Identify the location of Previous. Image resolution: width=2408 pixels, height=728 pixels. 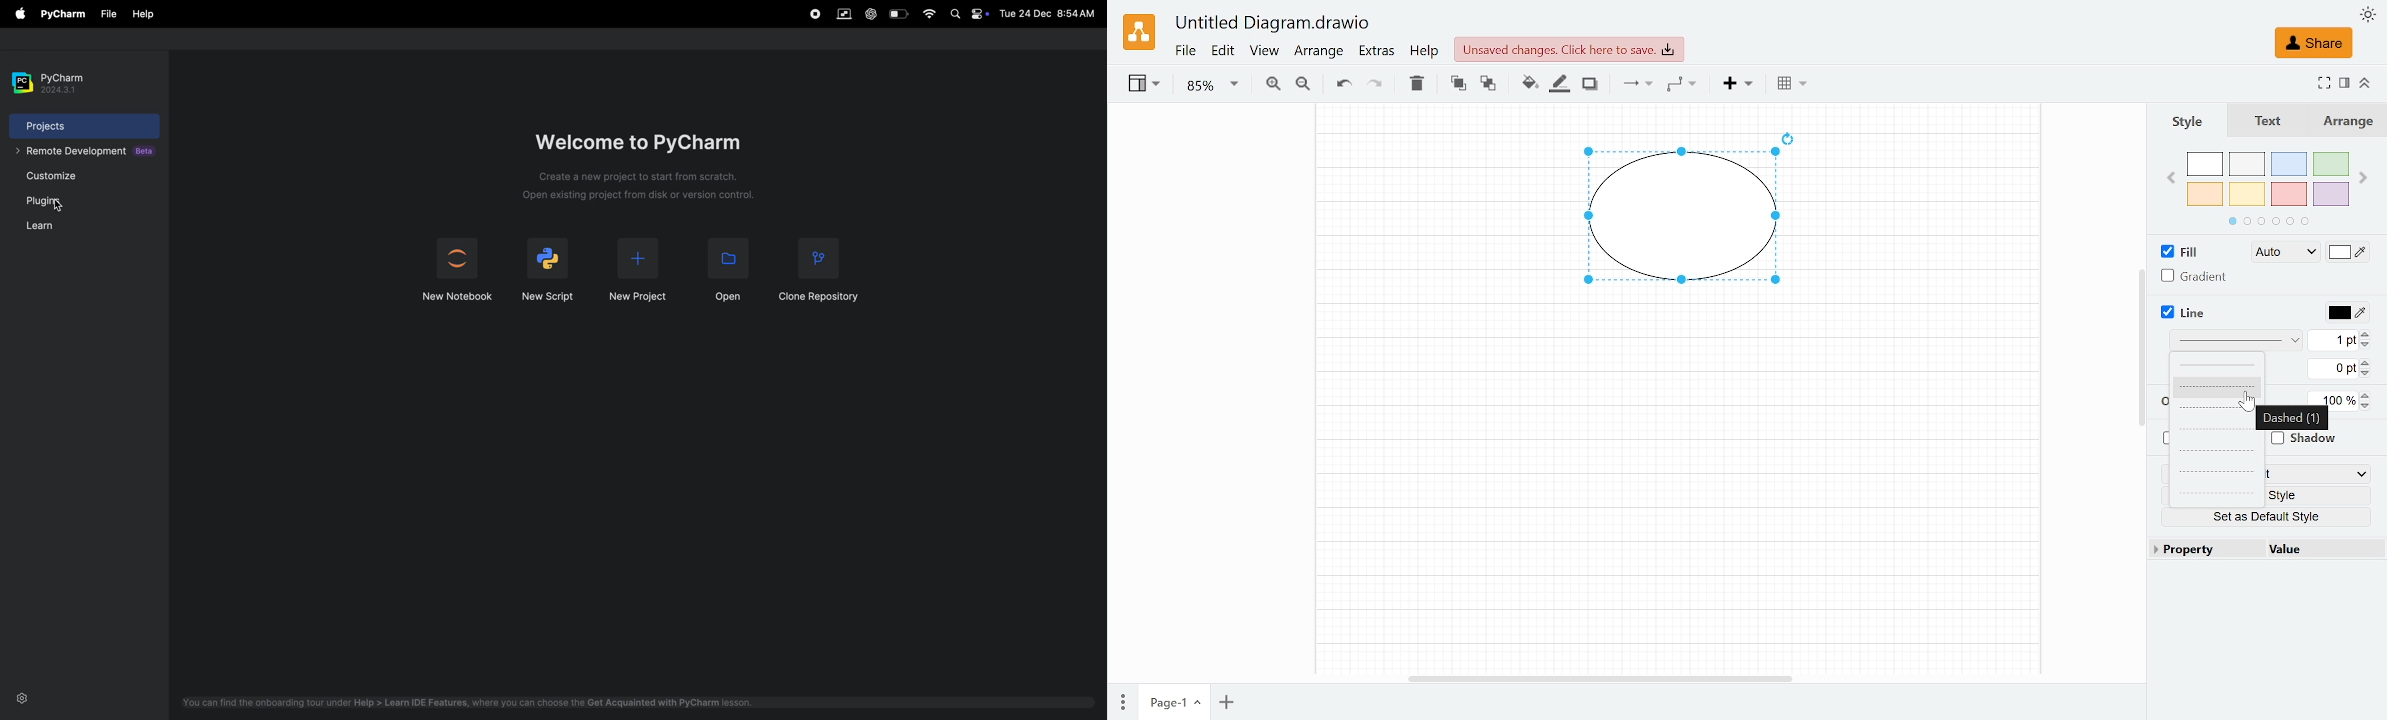
(2171, 175).